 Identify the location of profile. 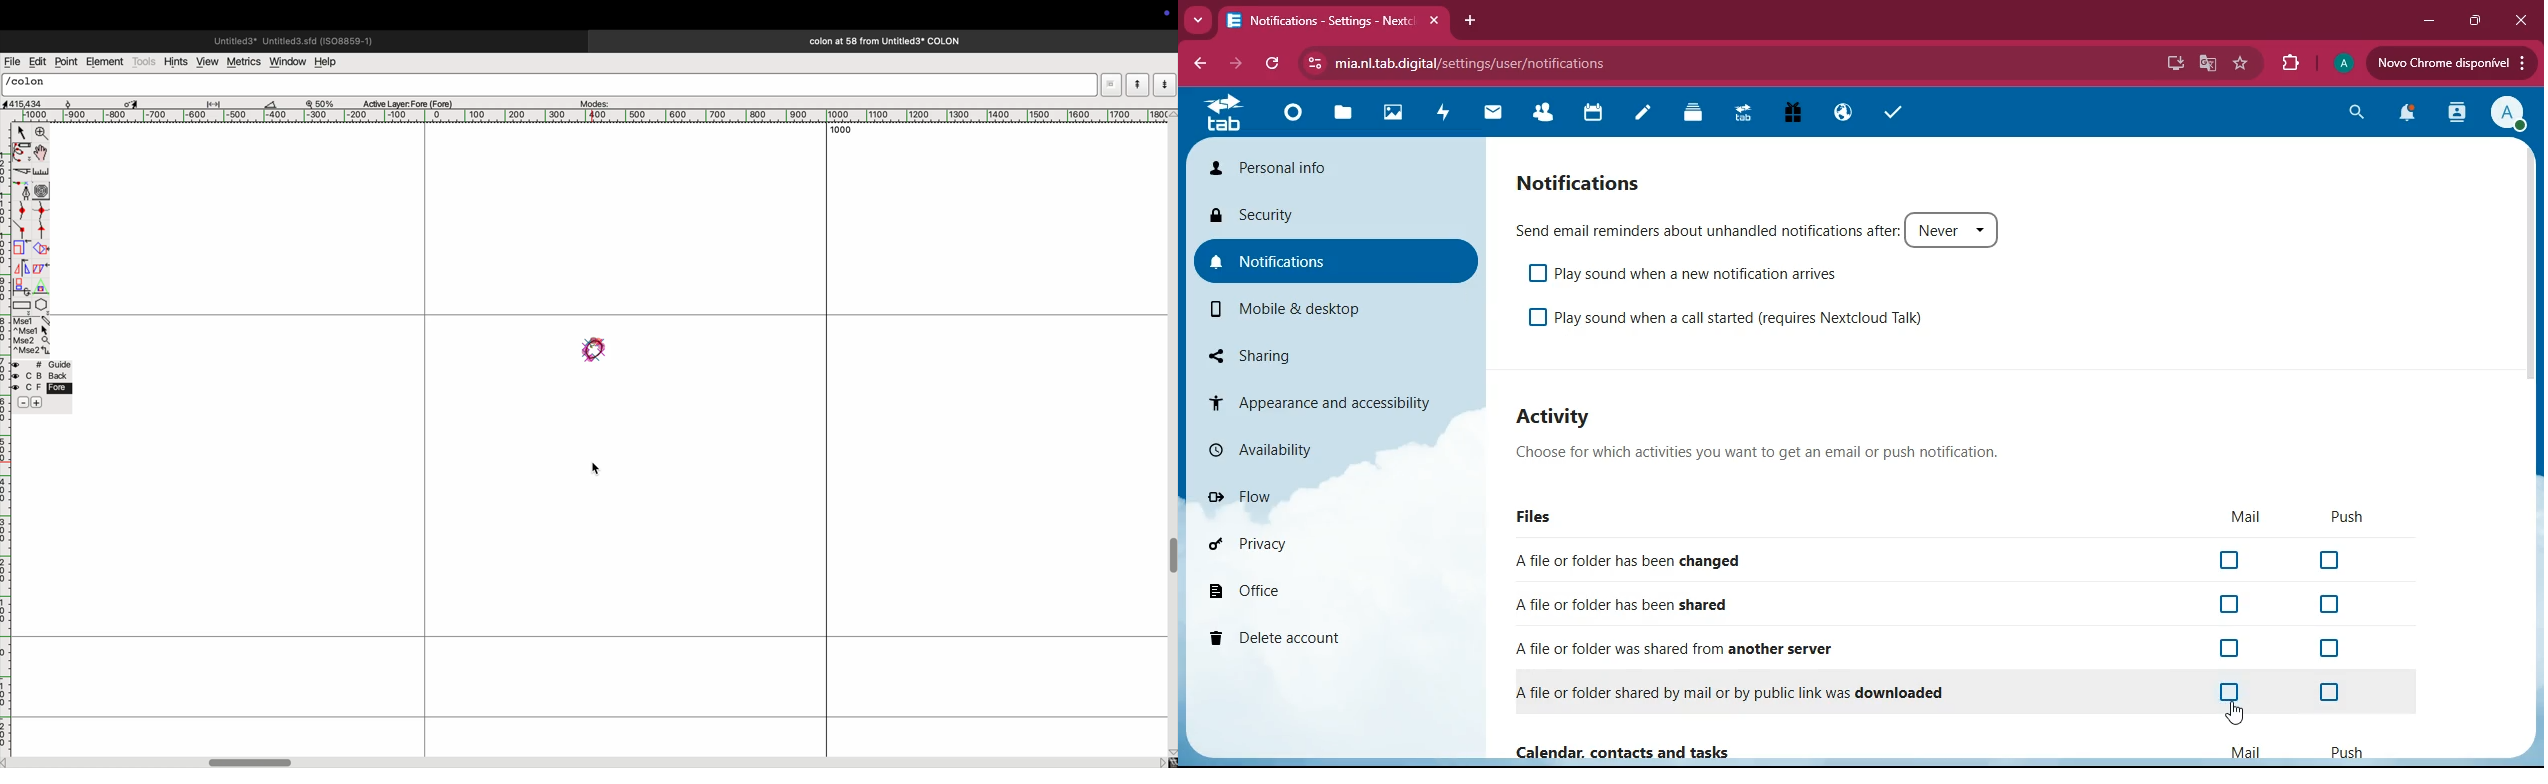
(2509, 111).